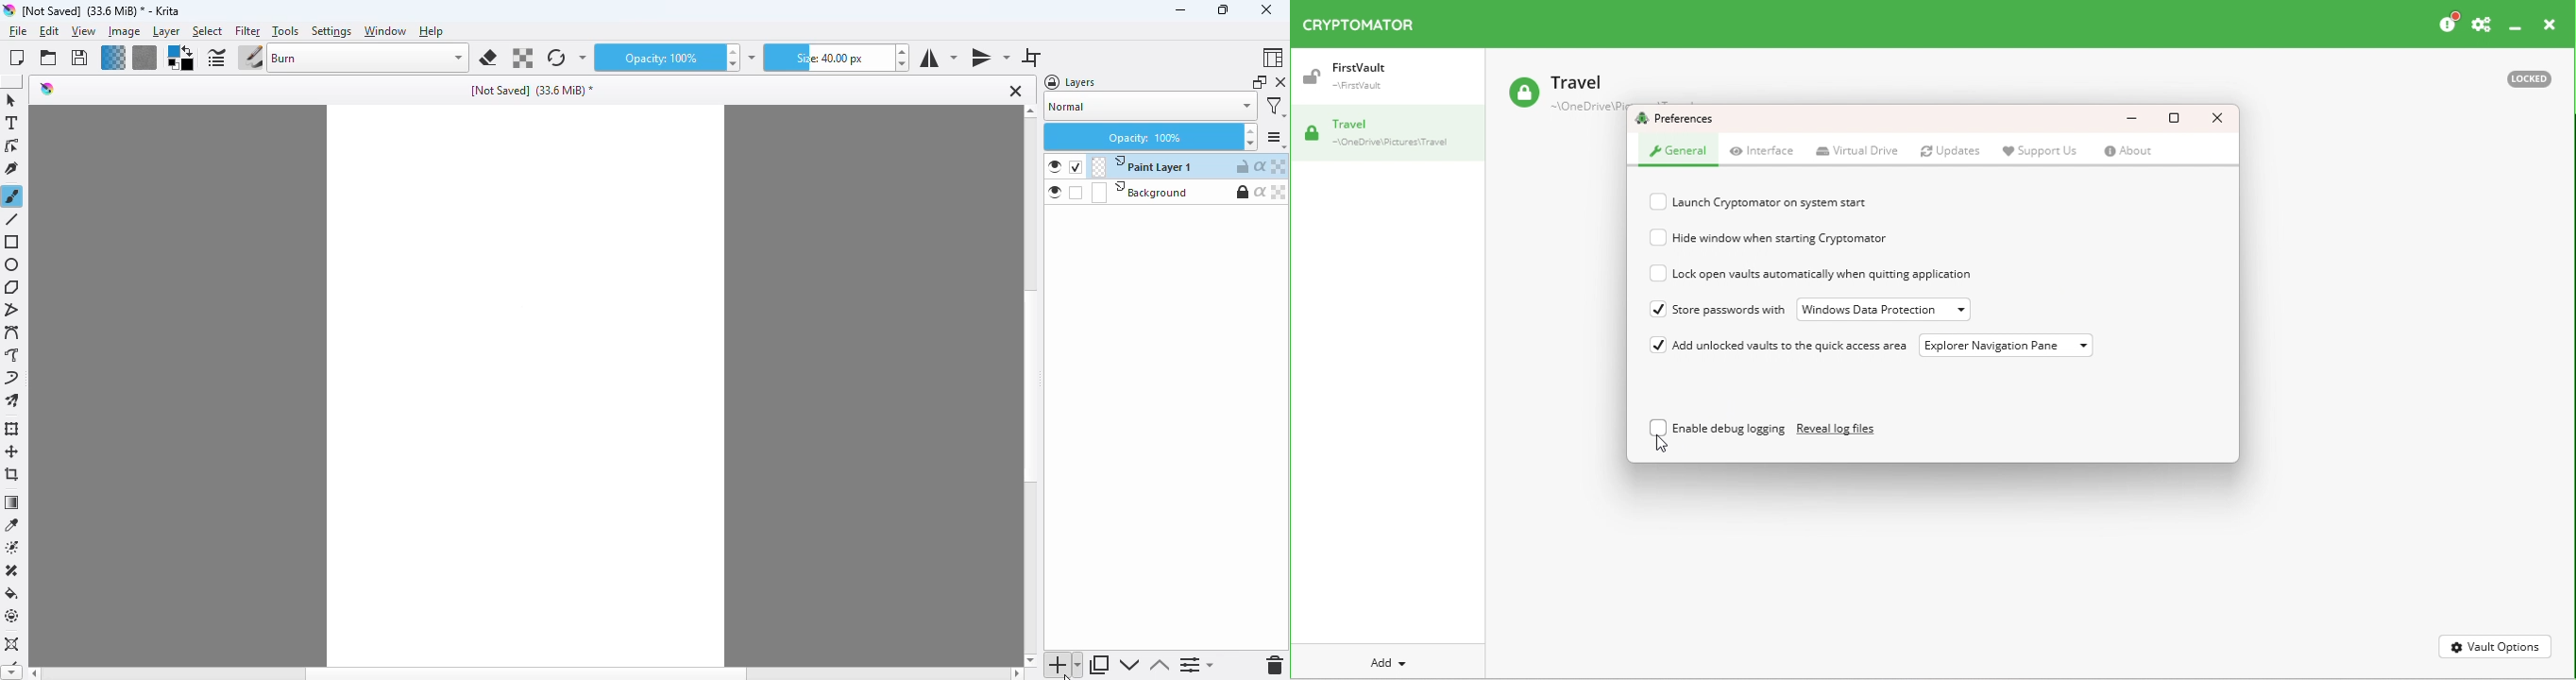  What do you see at coordinates (12, 616) in the screenshot?
I see `enclose and fill tool` at bounding box center [12, 616].